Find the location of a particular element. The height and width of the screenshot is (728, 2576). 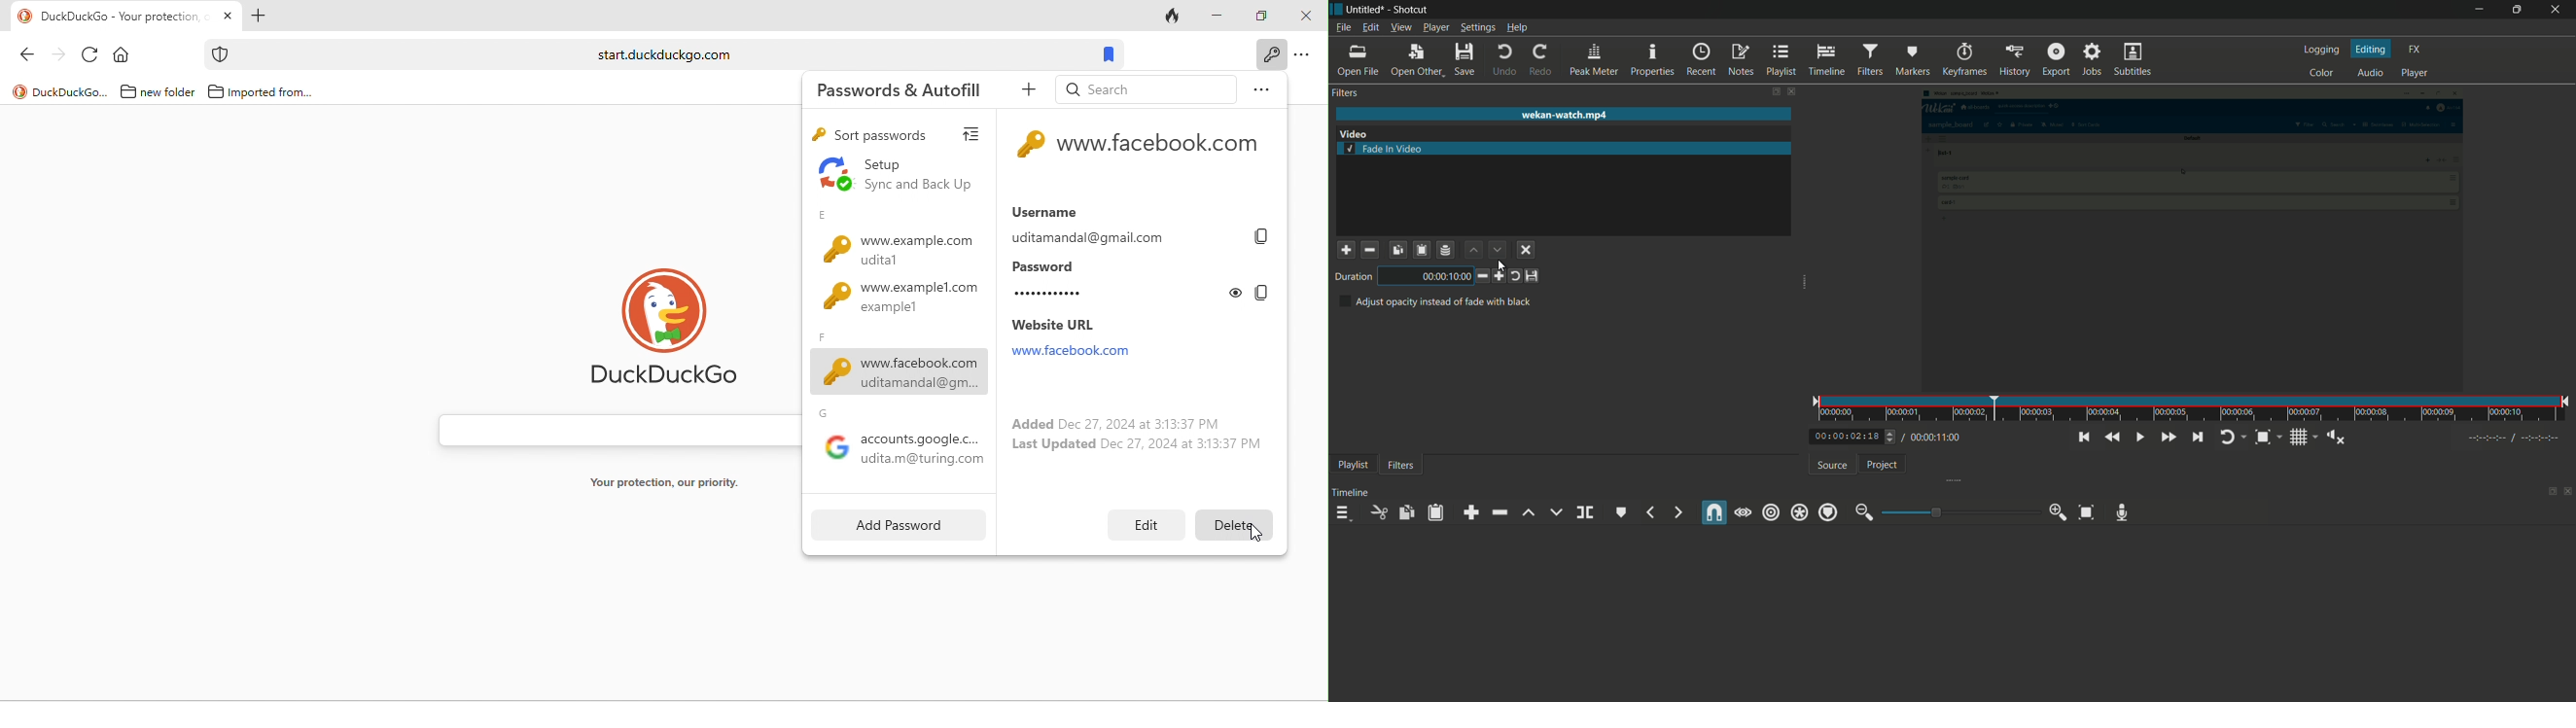

copy is located at coordinates (1260, 293).